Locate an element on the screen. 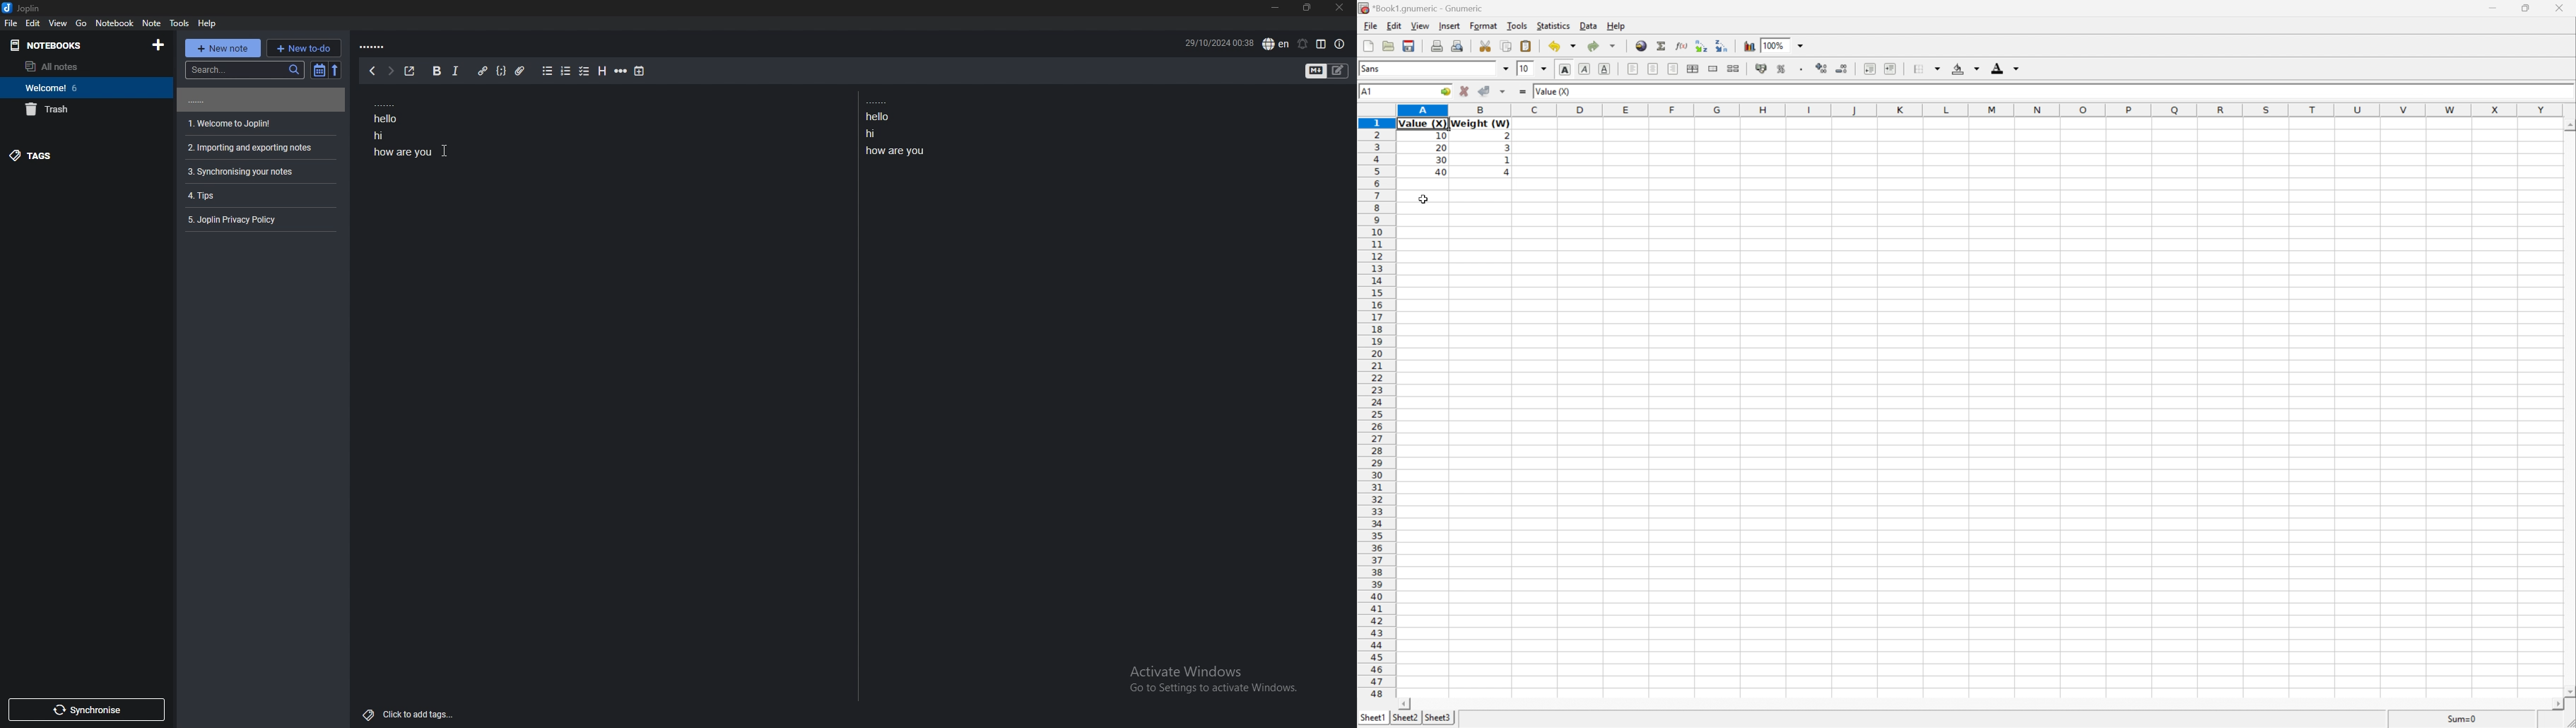 This screenshot has width=2576, height=728. Format selection as accounting is located at coordinates (1762, 70).